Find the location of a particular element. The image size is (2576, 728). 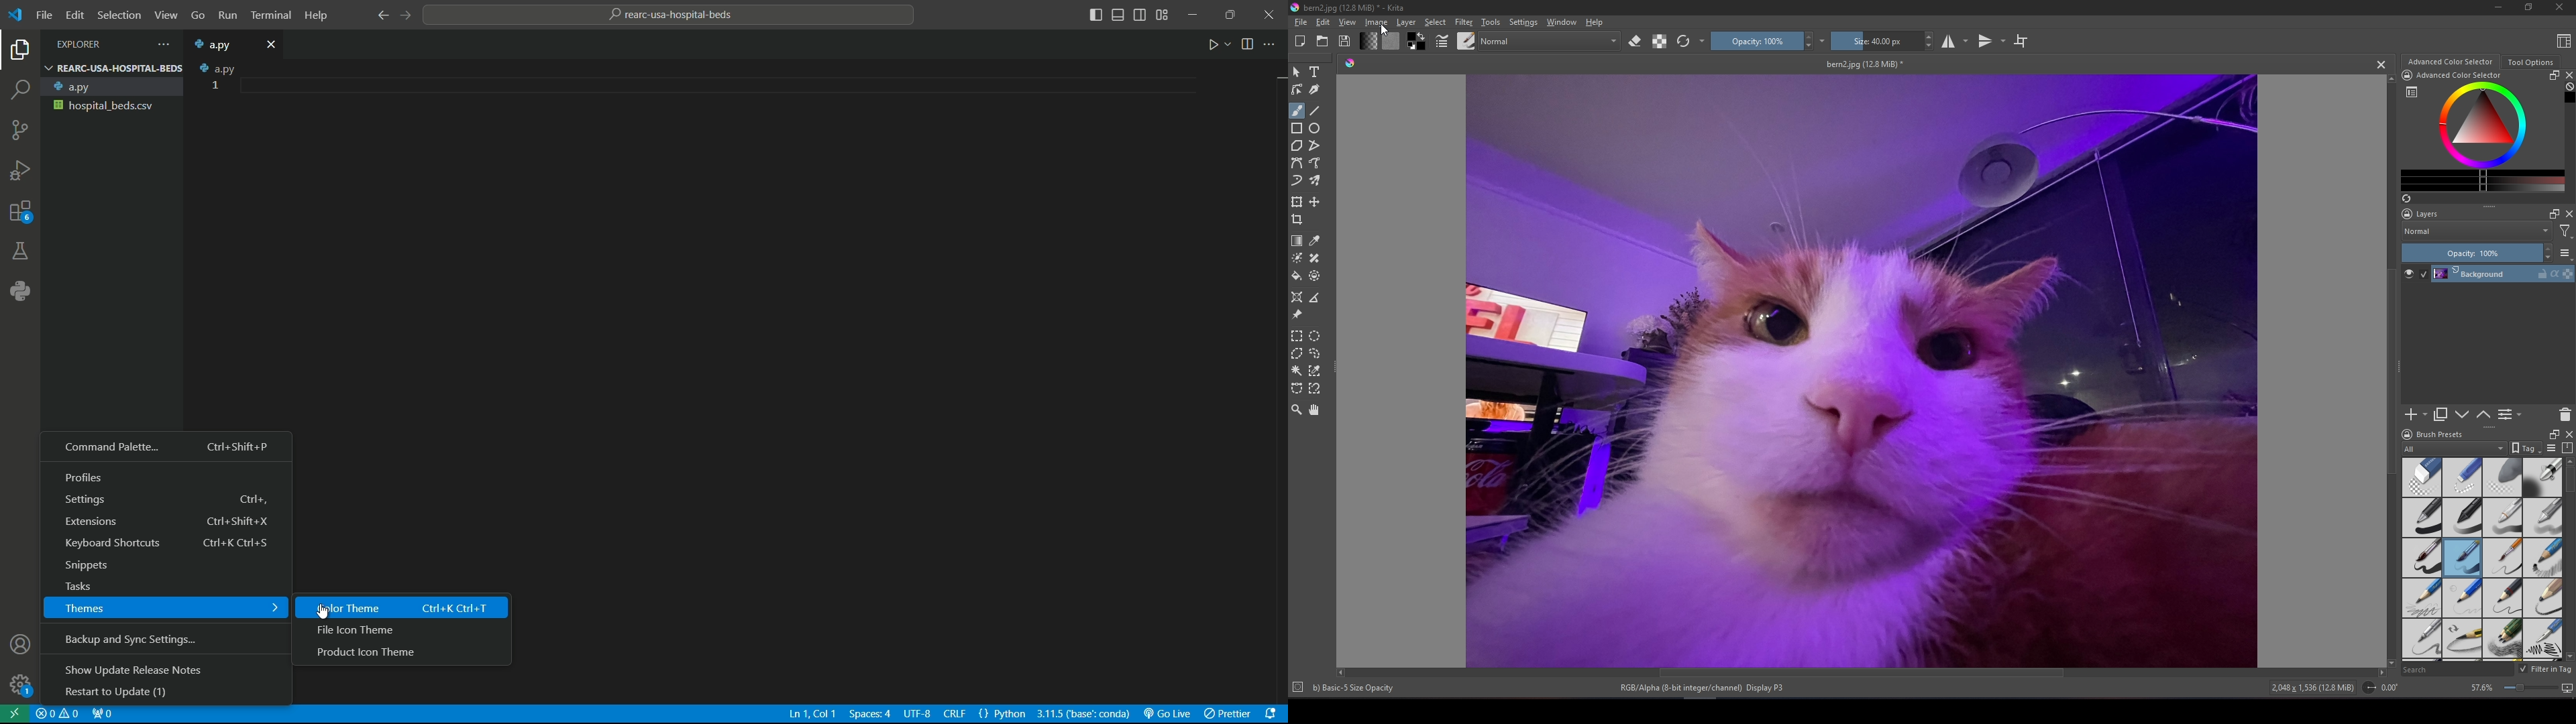

Clear all color history is located at coordinates (2569, 86).